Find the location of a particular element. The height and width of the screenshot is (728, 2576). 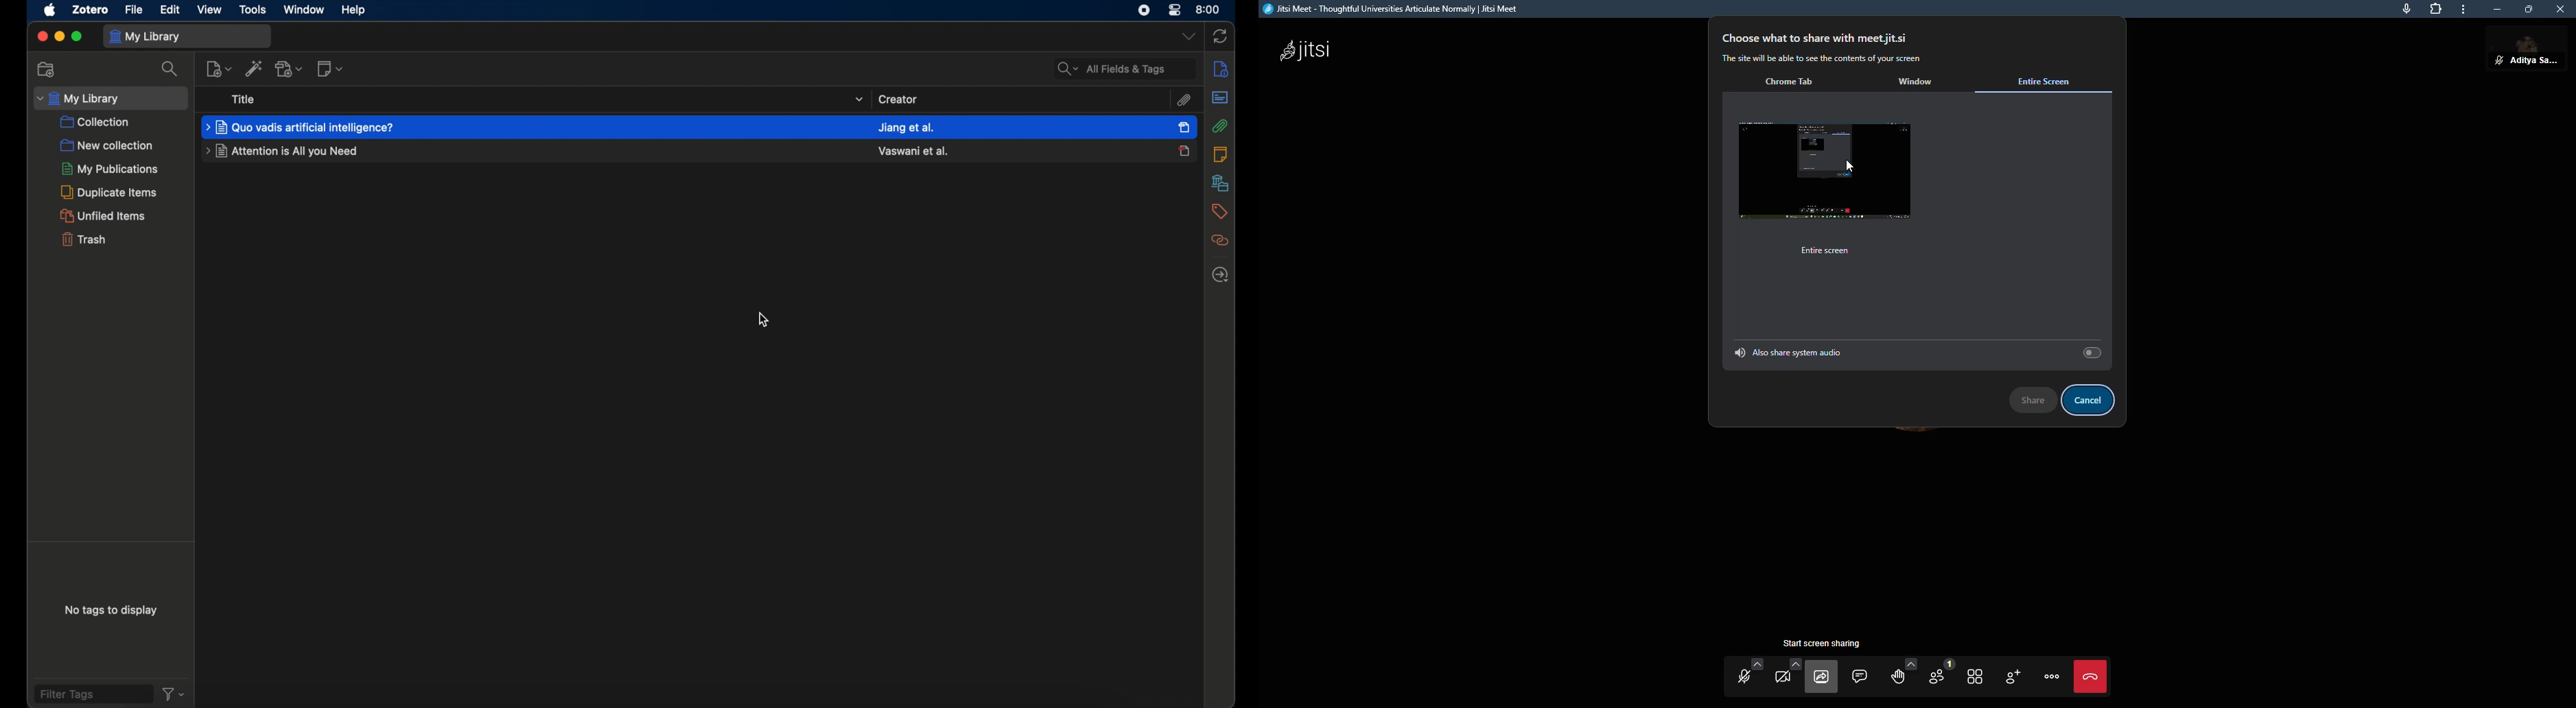

new item is located at coordinates (218, 68).